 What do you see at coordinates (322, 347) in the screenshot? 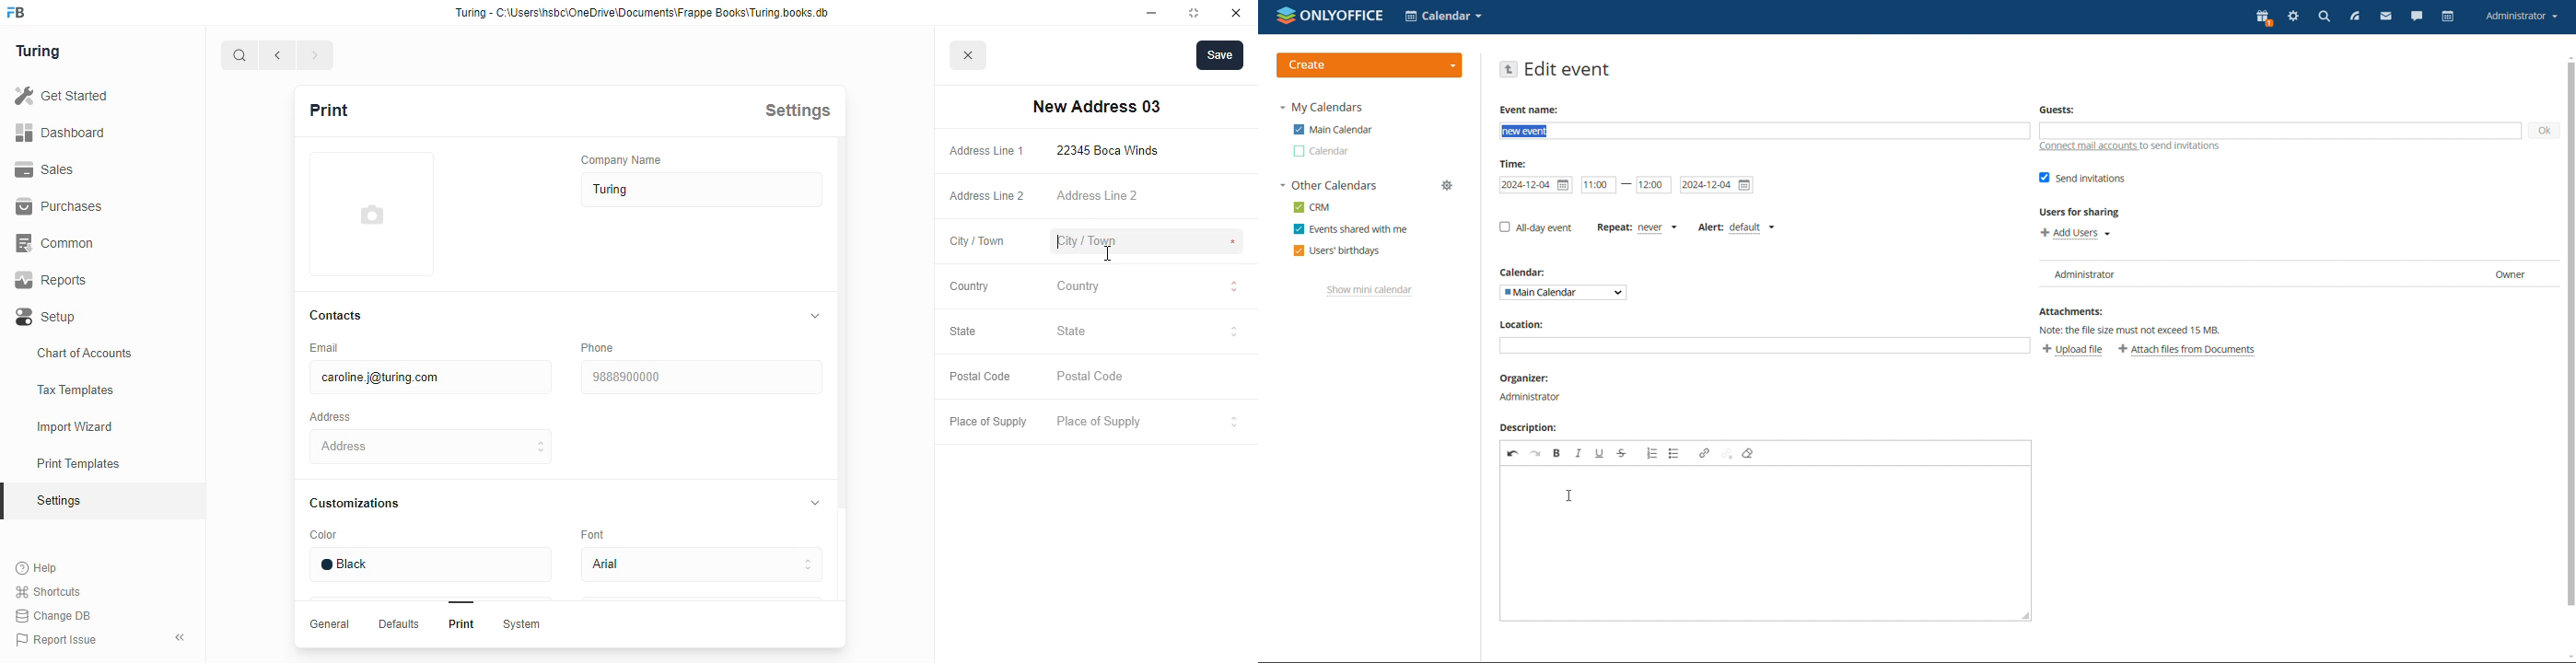
I see `email` at bounding box center [322, 347].